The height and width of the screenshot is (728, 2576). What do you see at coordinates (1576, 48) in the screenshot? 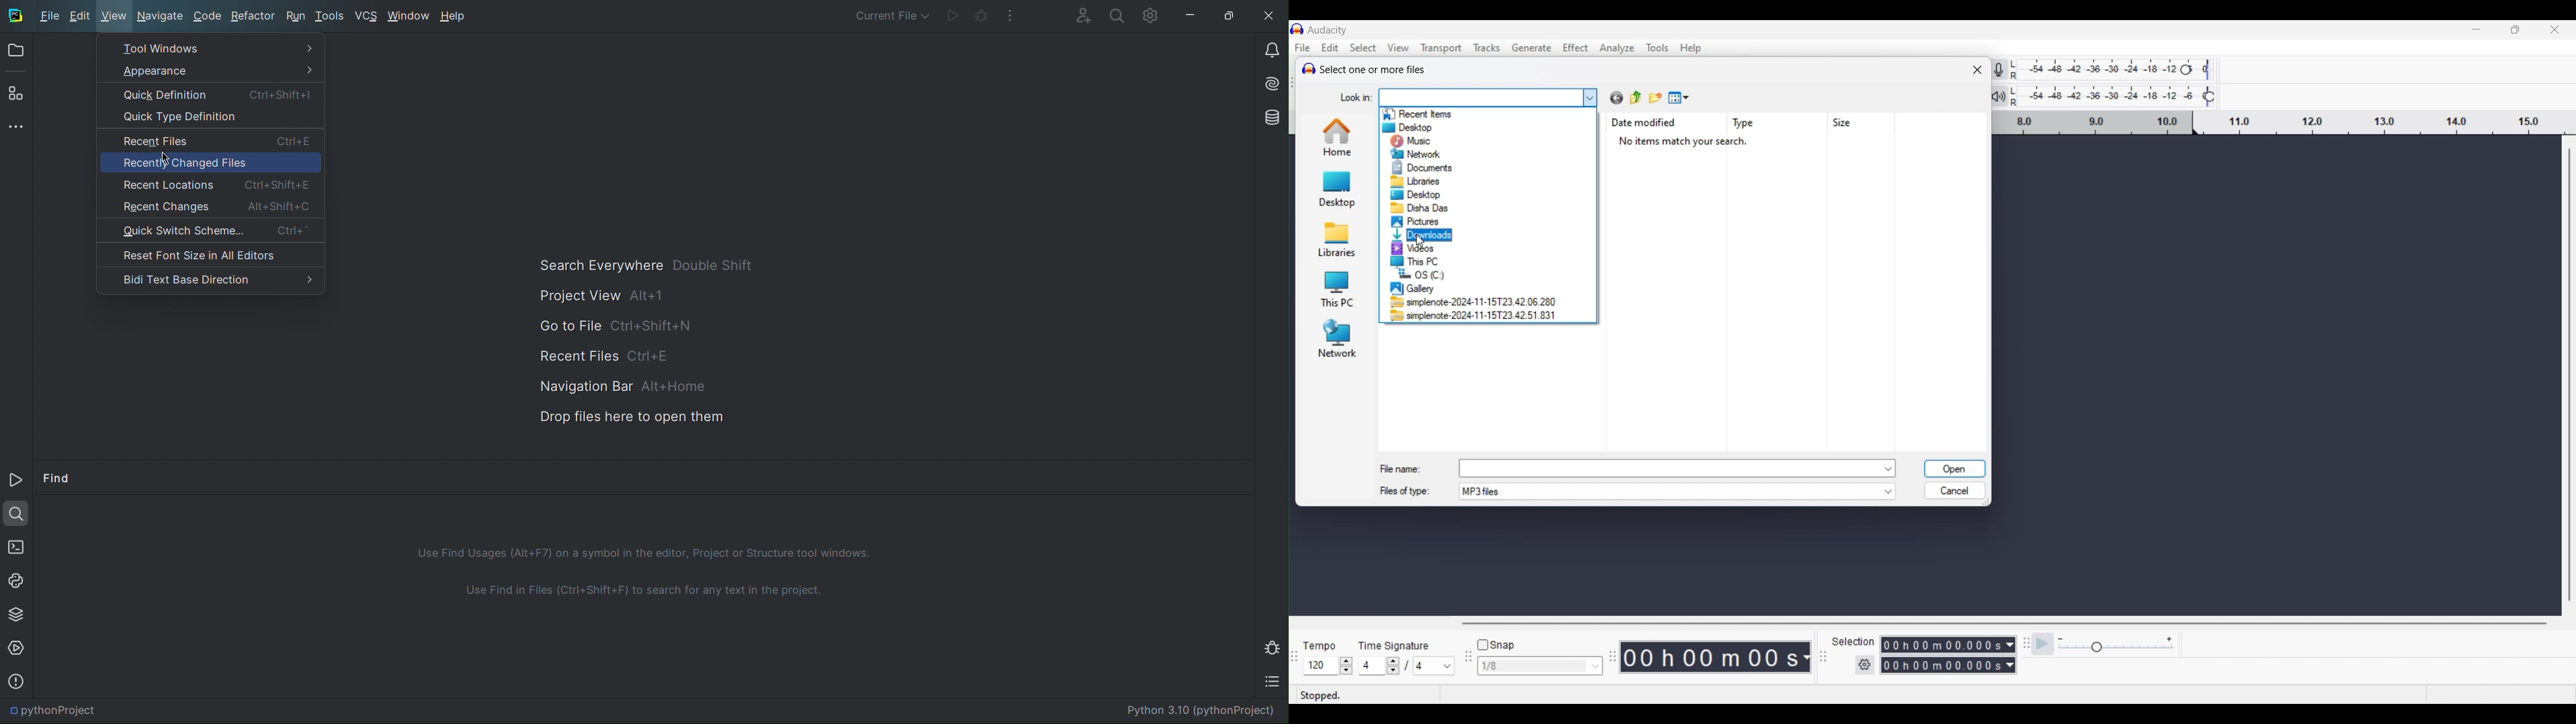
I see `Effect menu` at bounding box center [1576, 48].